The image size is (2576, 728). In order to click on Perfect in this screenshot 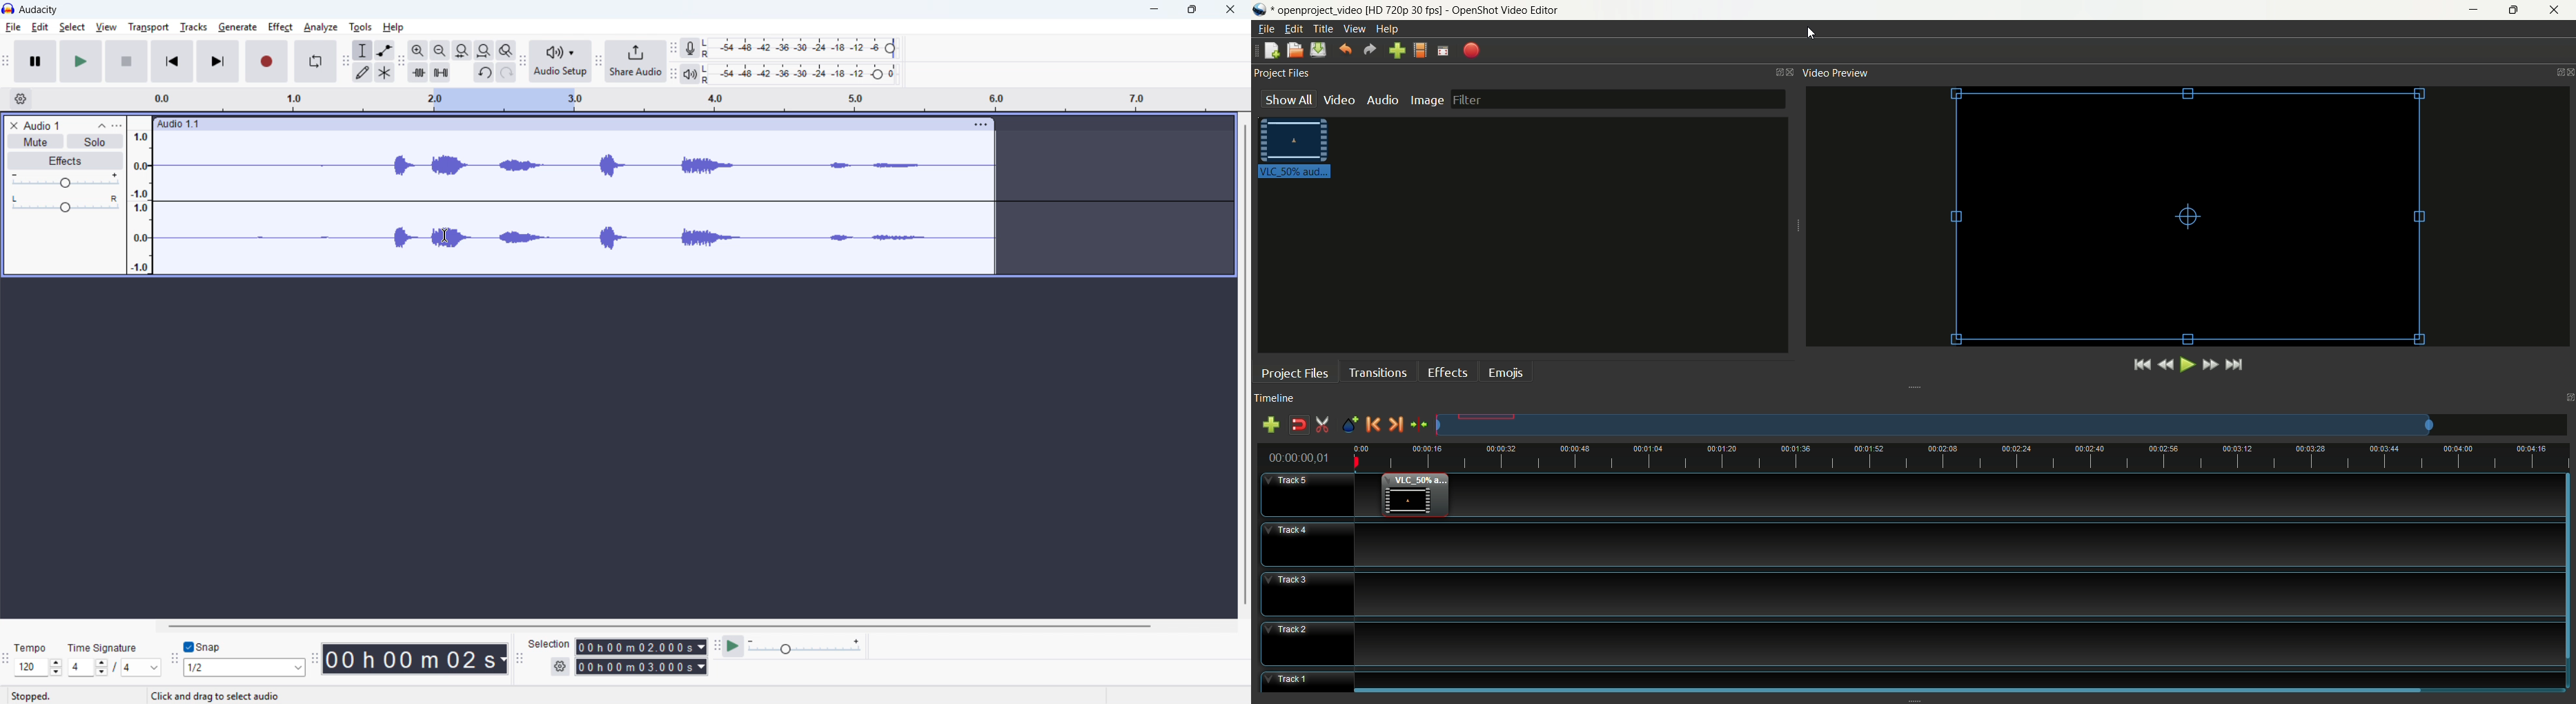, I will do `click(280, 26)`.